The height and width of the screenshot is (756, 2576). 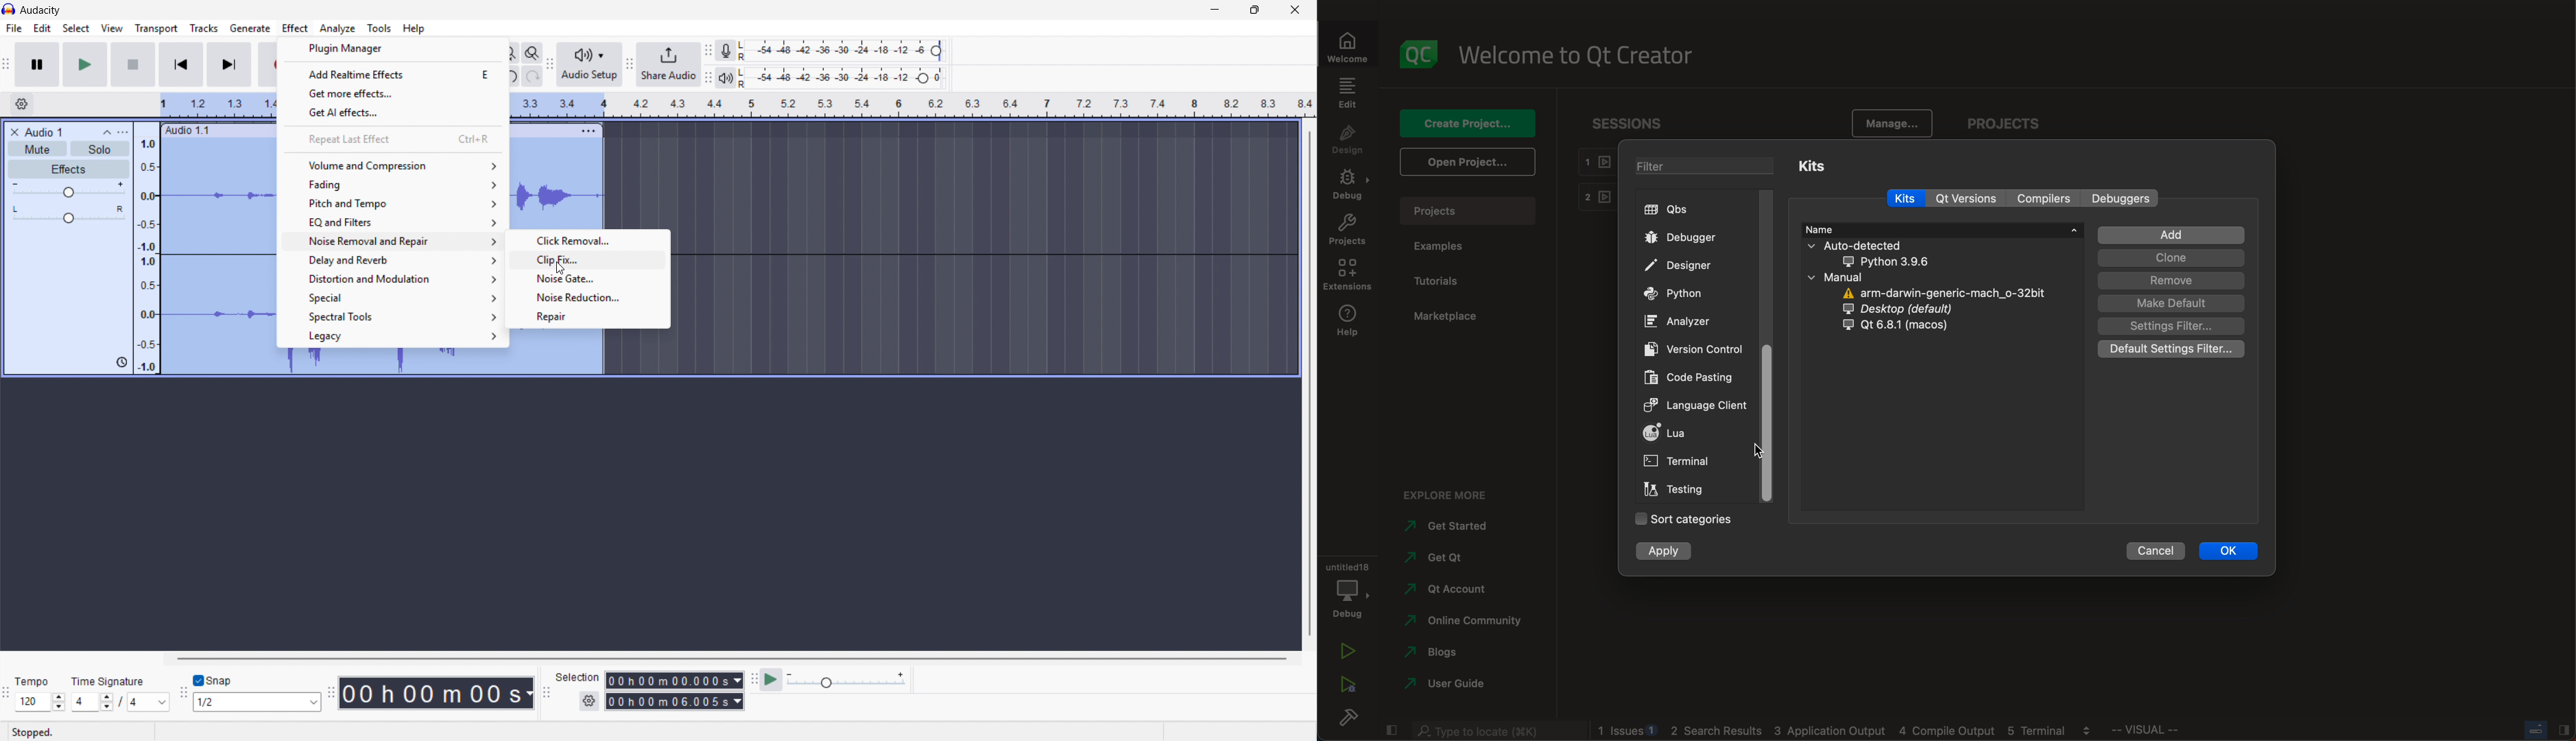 What do you see at coordinates (1451, 585) in the screenshot?
I see `account` at bounding box center [1451, 585].